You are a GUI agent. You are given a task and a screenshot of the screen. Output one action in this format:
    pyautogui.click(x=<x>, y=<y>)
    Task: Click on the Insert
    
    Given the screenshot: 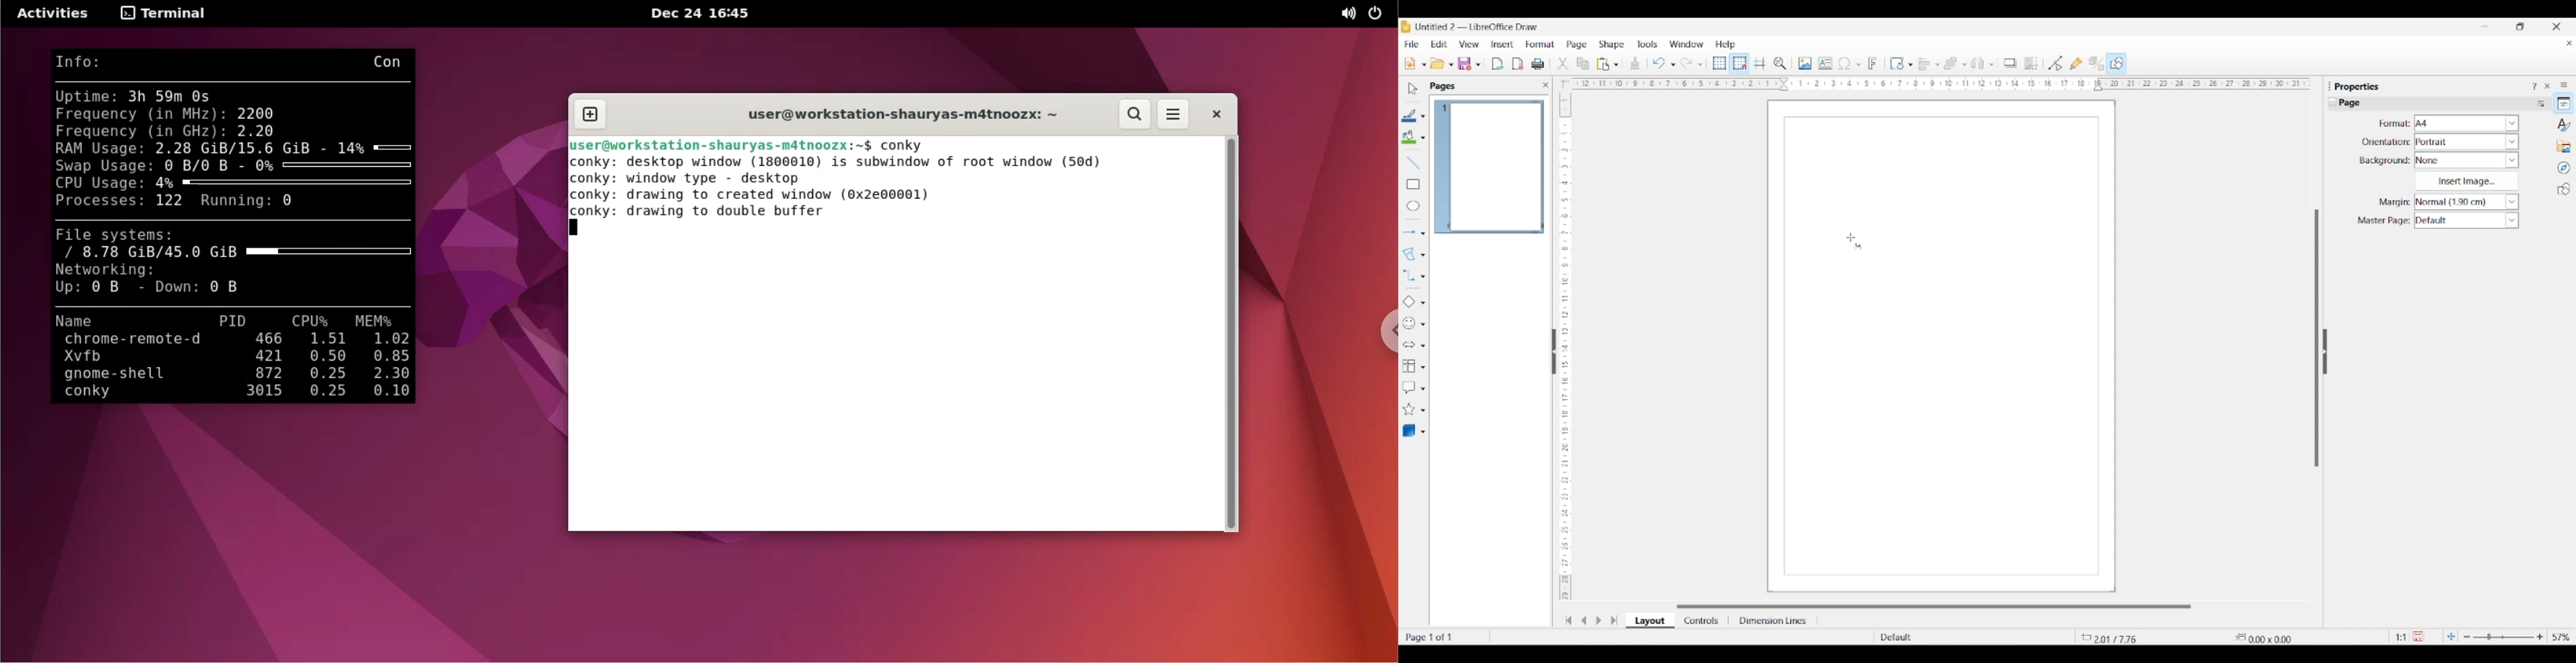 What is the action you would take?
    pyautogui.click(x=1503, y=44)
    